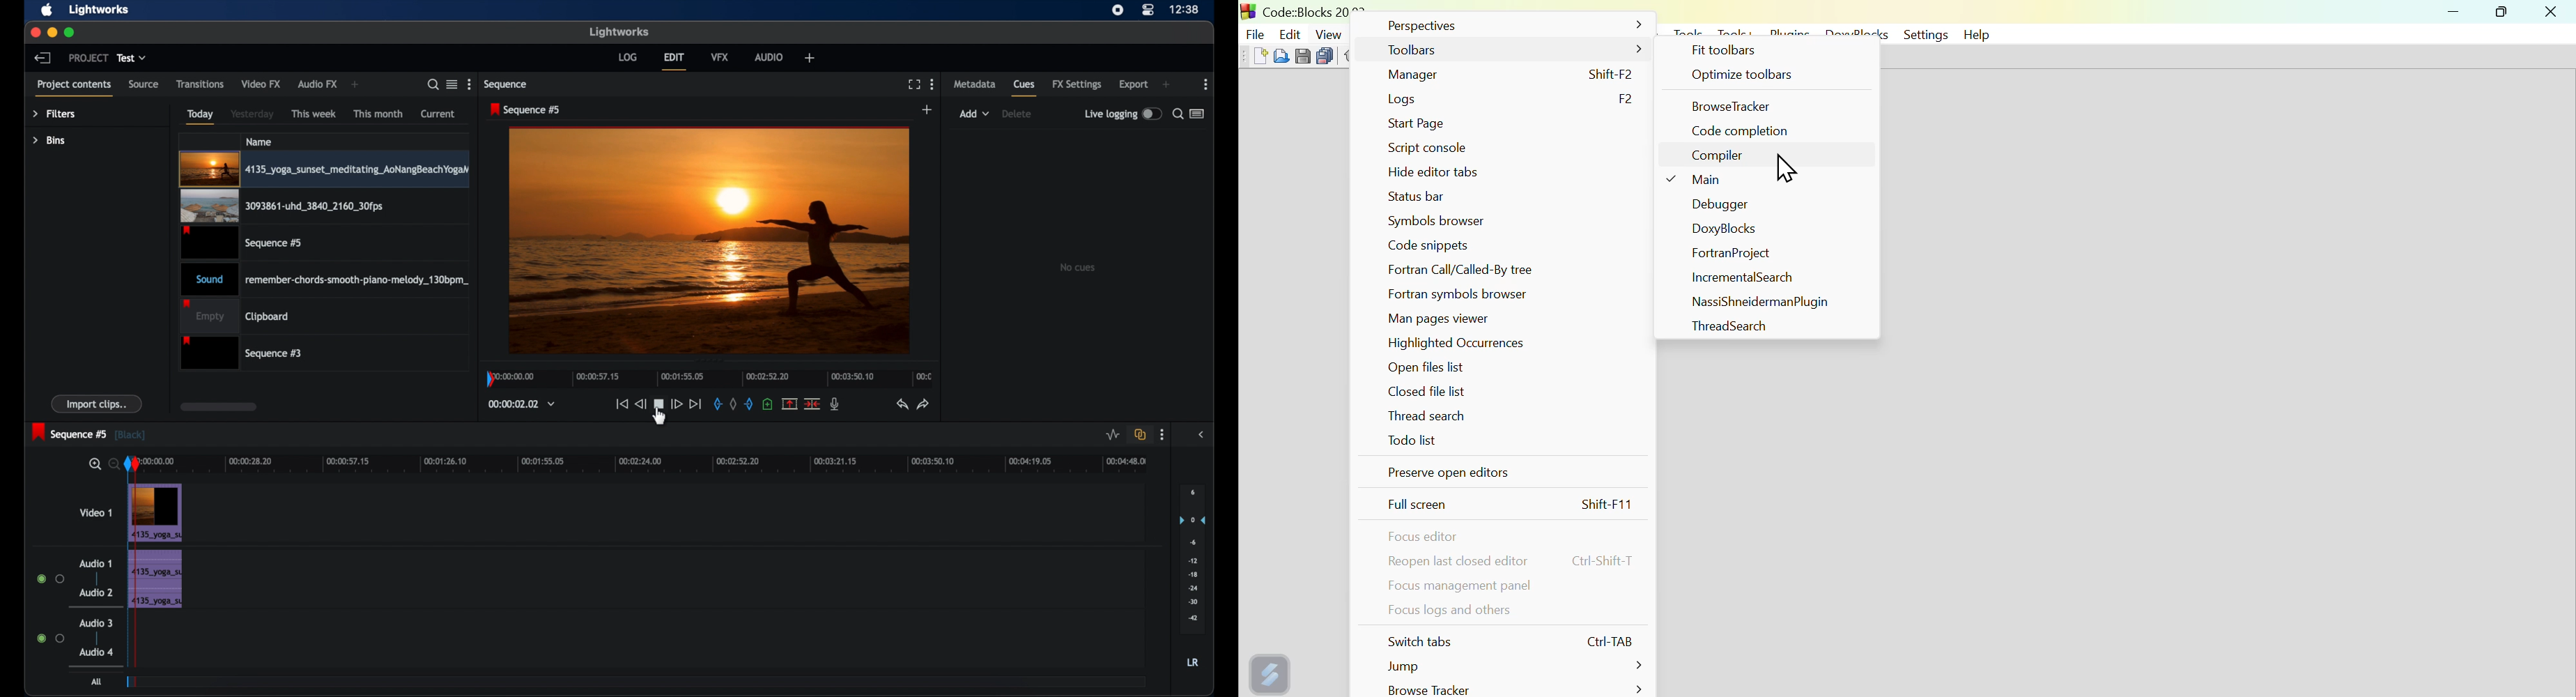  I want to click on fx settings, so click(1077, 85).